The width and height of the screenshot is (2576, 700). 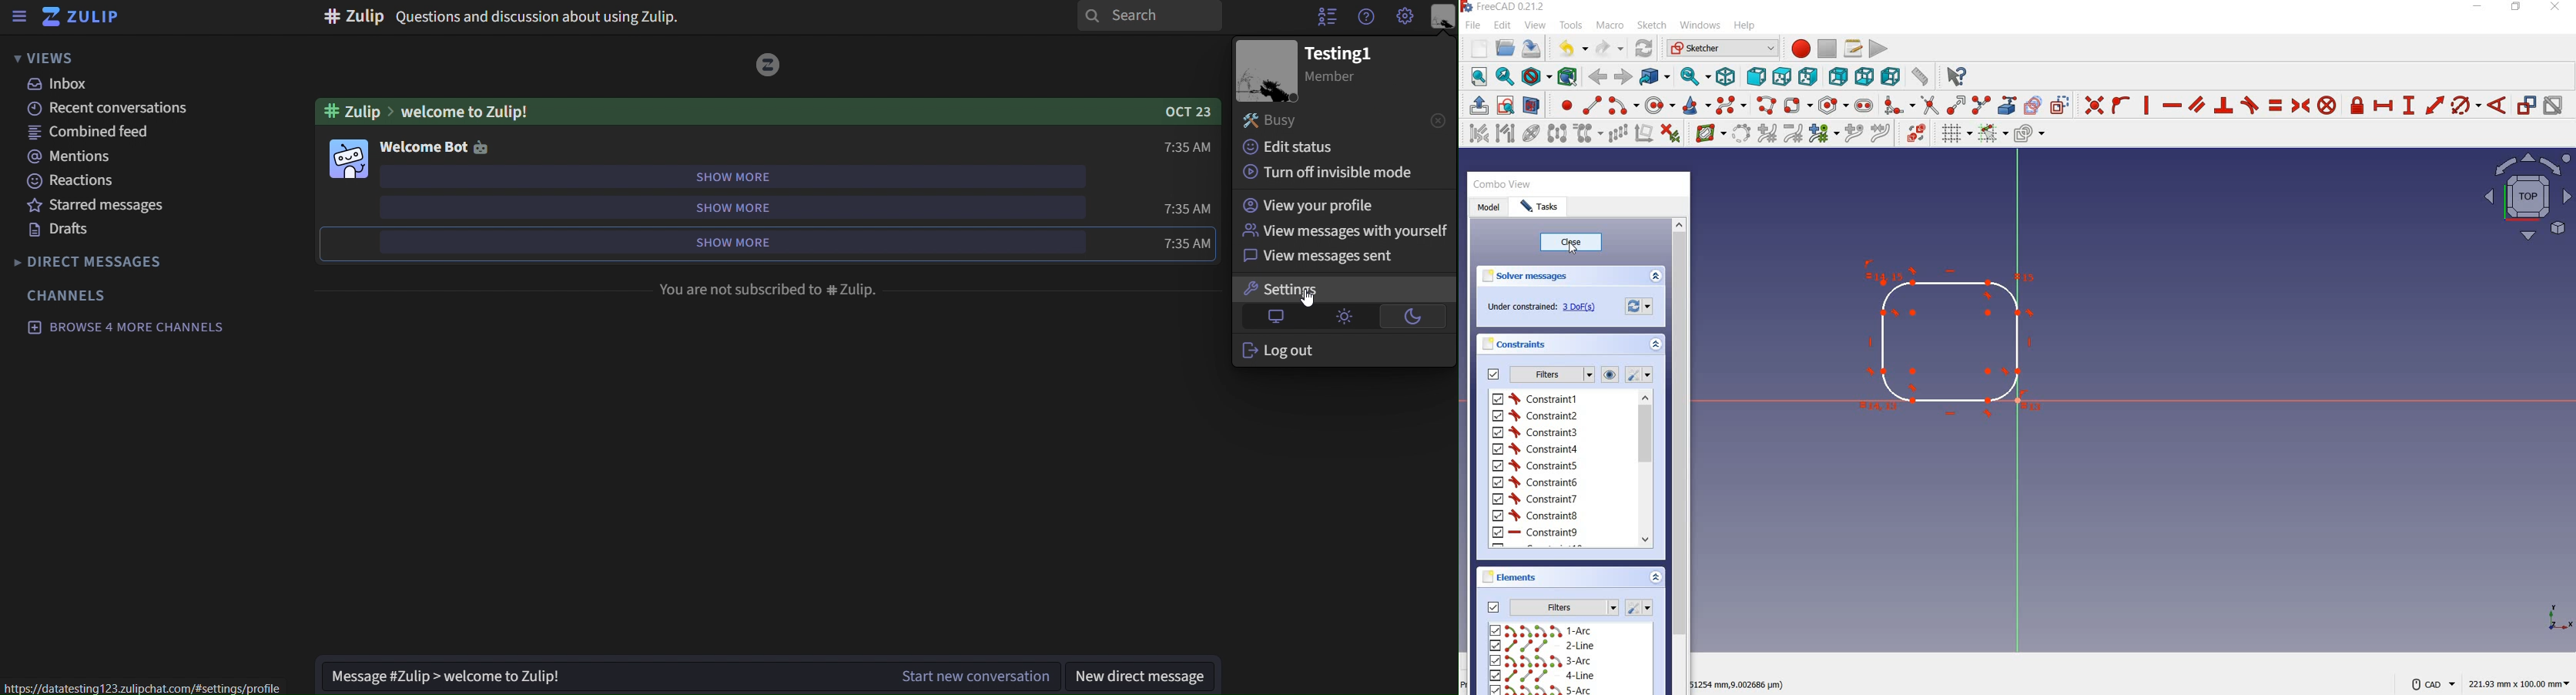 I want to click on leave sketch, so click(x=1477, y=107).